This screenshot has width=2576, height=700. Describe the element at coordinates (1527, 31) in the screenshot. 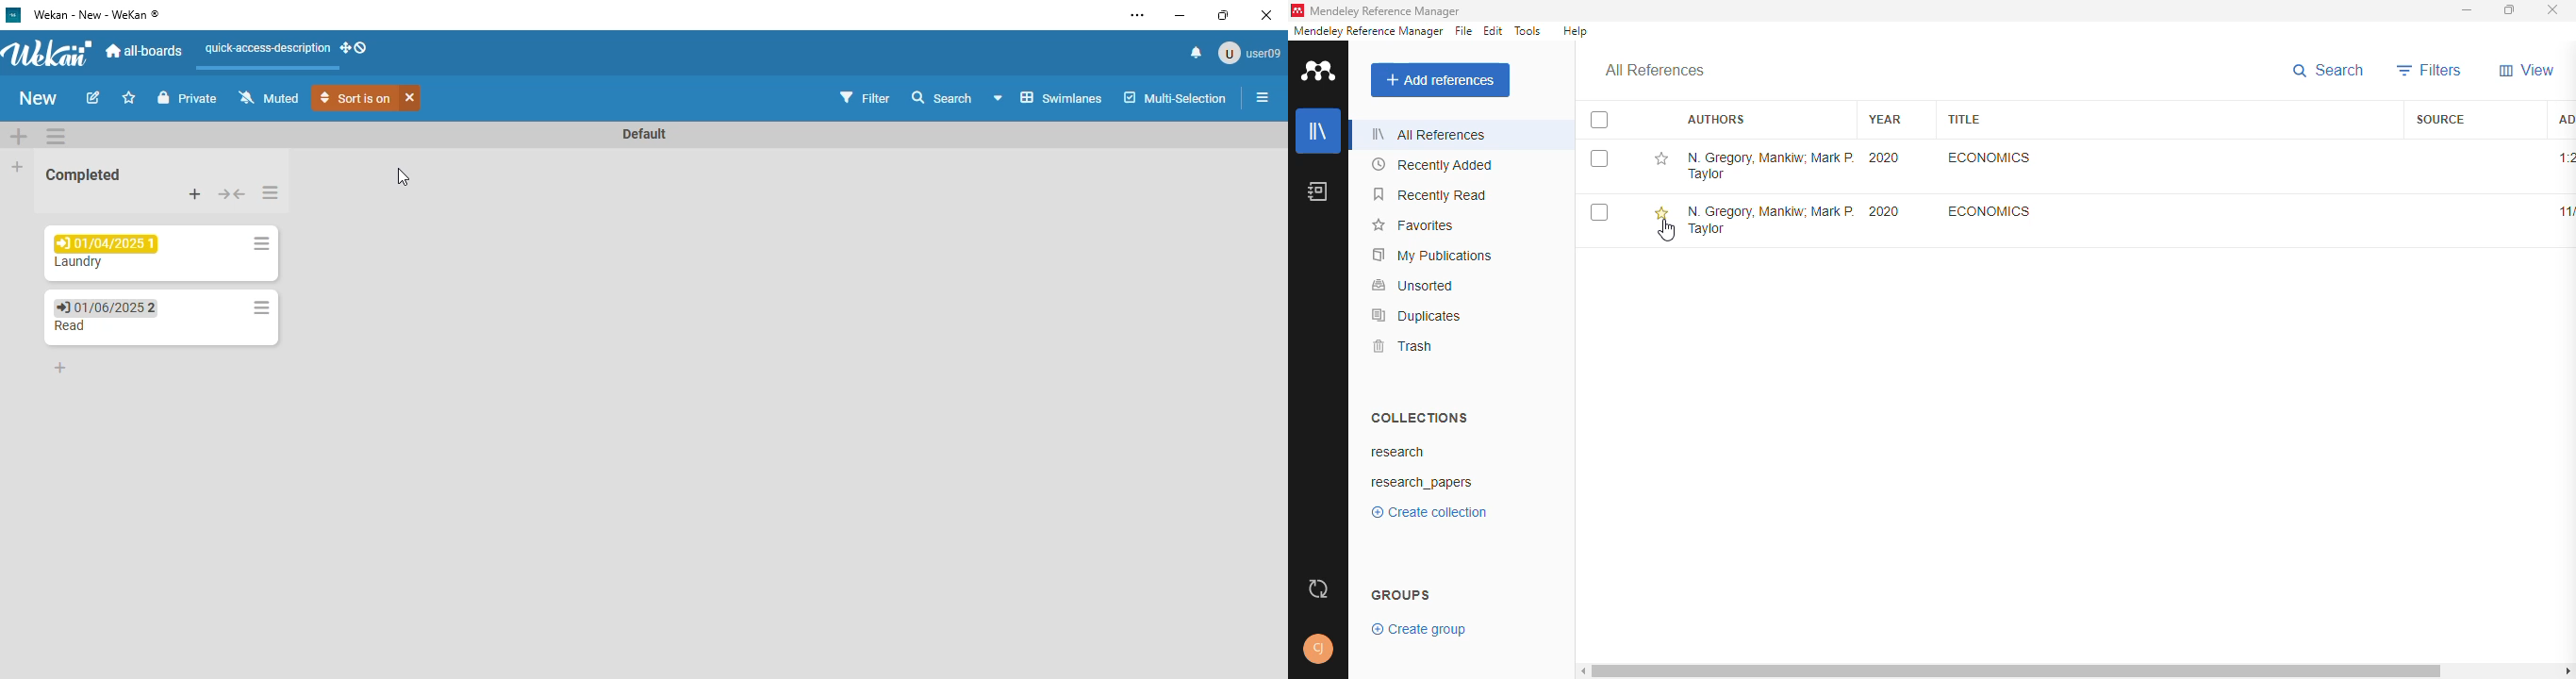

I see `tools` at that location.